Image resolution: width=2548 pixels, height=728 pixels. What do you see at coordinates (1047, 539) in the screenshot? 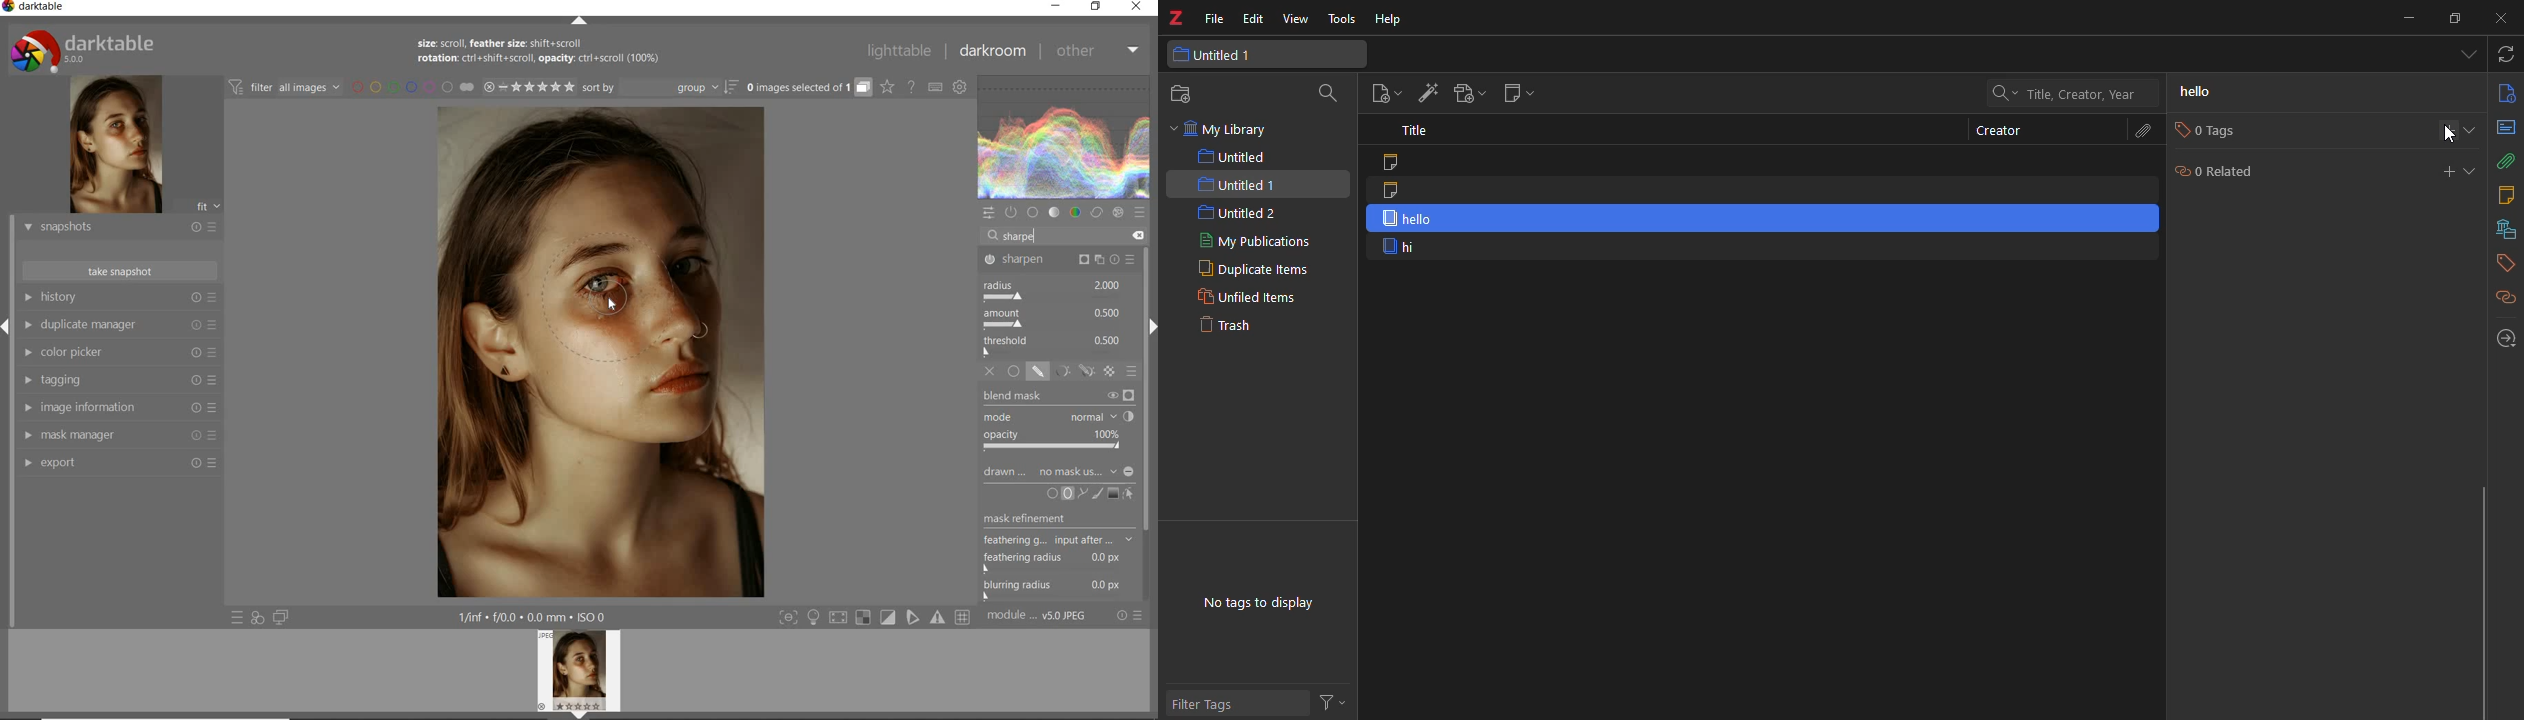
I see `FEATHERING G...Input after` at bounding box center [1047, 539].